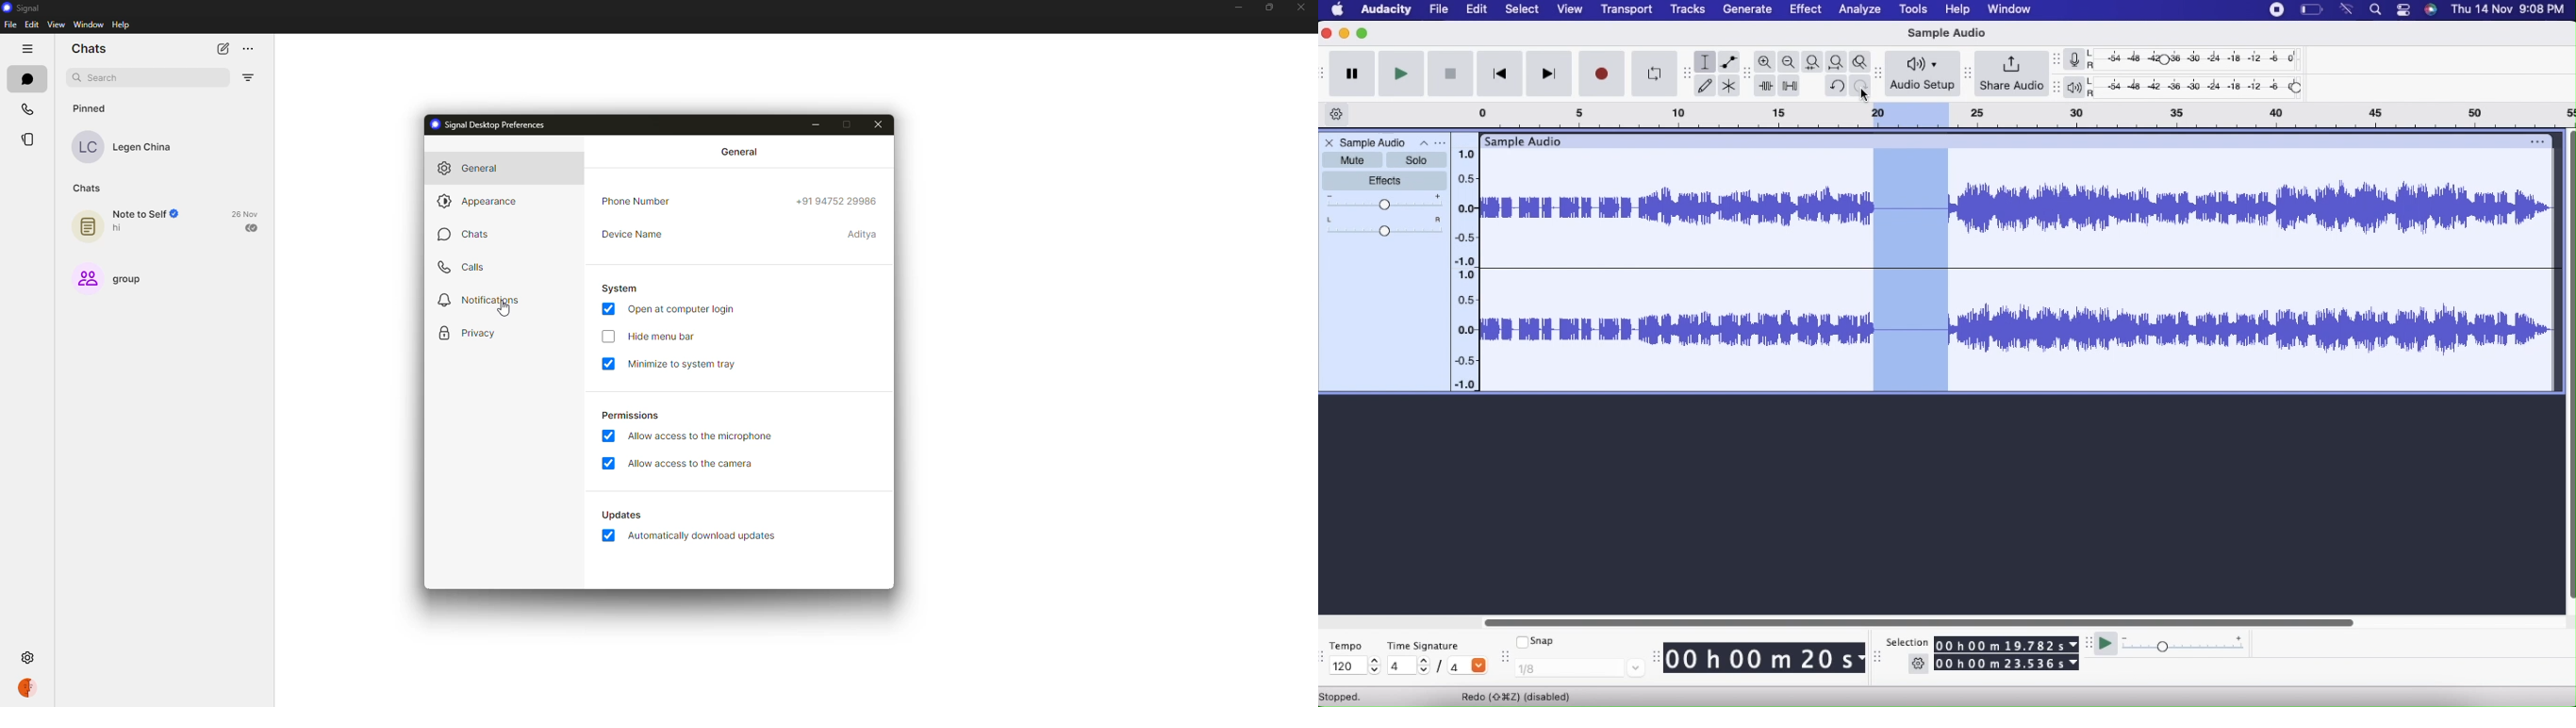 Image resolution: width=2576 pixels, height=728 pixels. I want to click on Play at speed, so click(2105, 643).